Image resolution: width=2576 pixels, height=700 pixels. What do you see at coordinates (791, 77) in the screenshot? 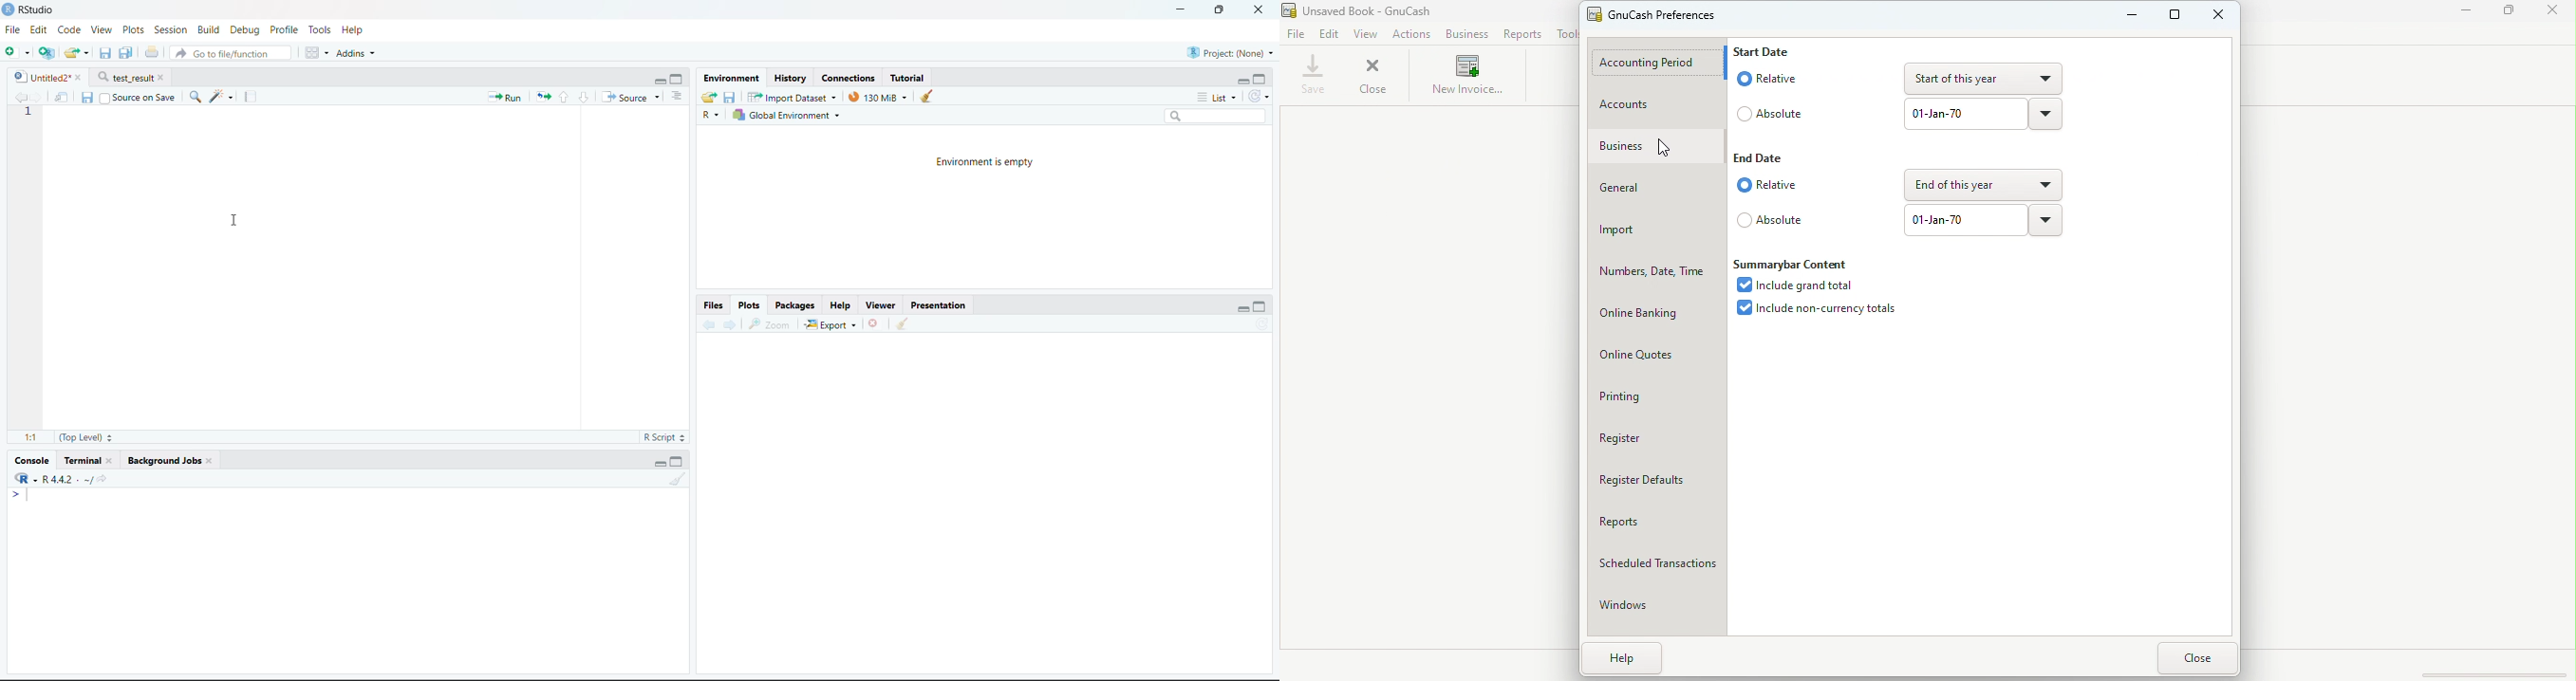
I see `History` at bounding box center [791, 77].